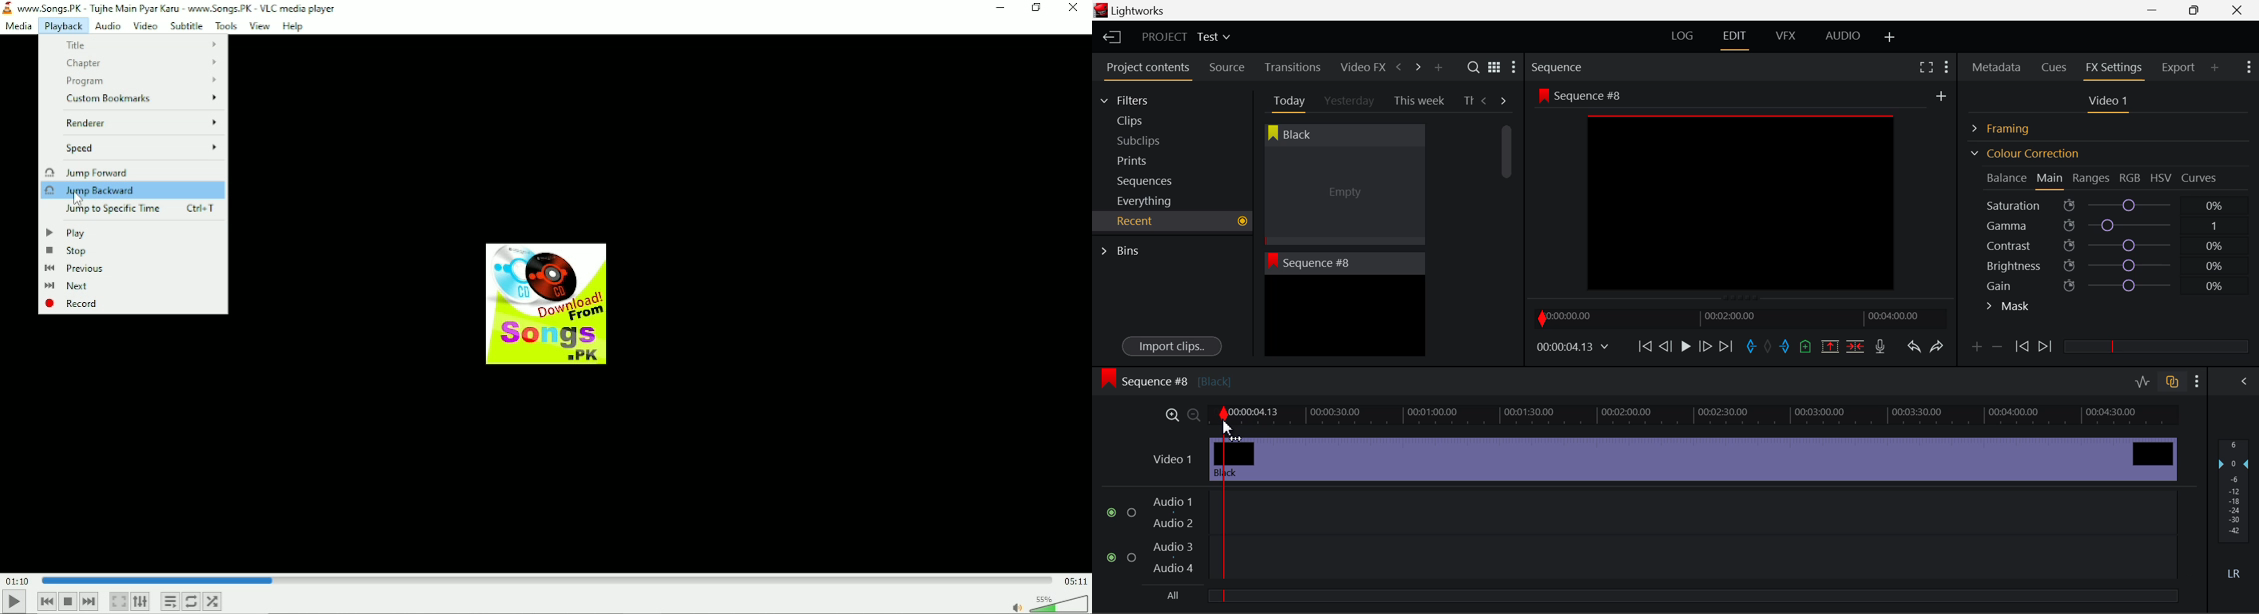 The image size is (2268, 616). What do you see at coordinates (1667, 345) in the screenshot?
I see `Go Back` at bounding box center [1667, 345].